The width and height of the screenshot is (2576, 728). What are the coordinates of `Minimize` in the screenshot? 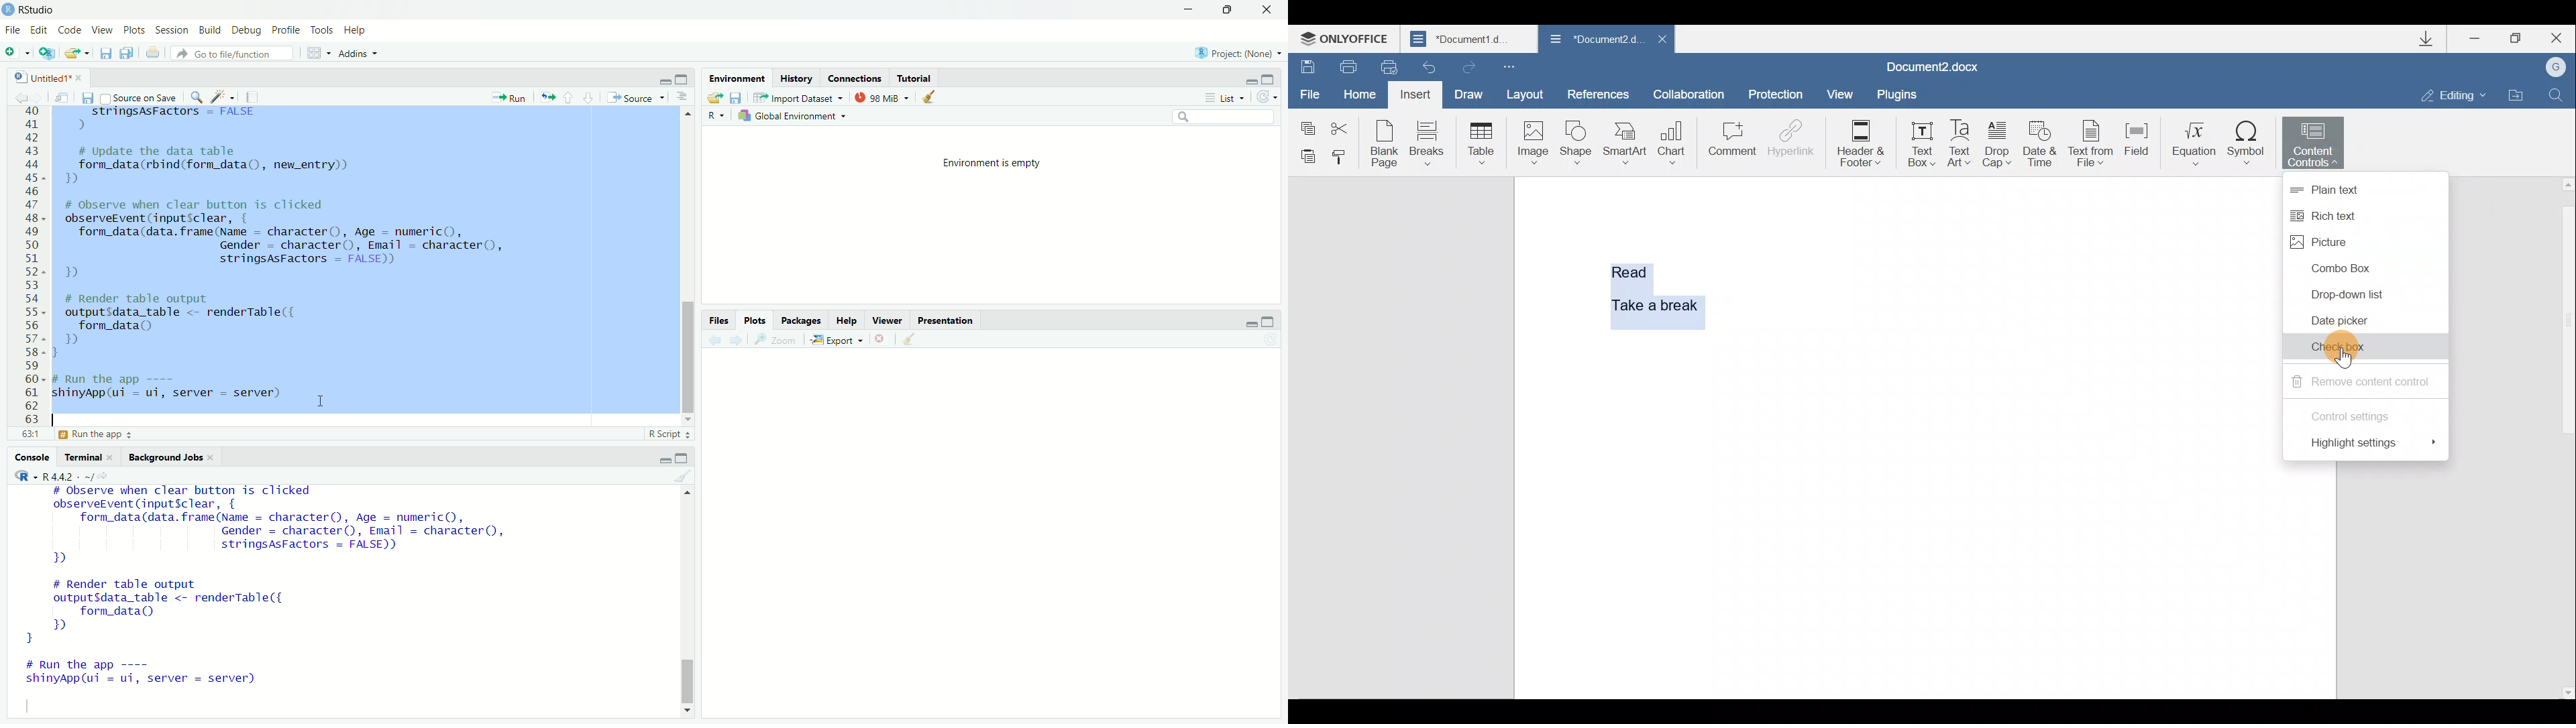 It's located at (2475, 40).